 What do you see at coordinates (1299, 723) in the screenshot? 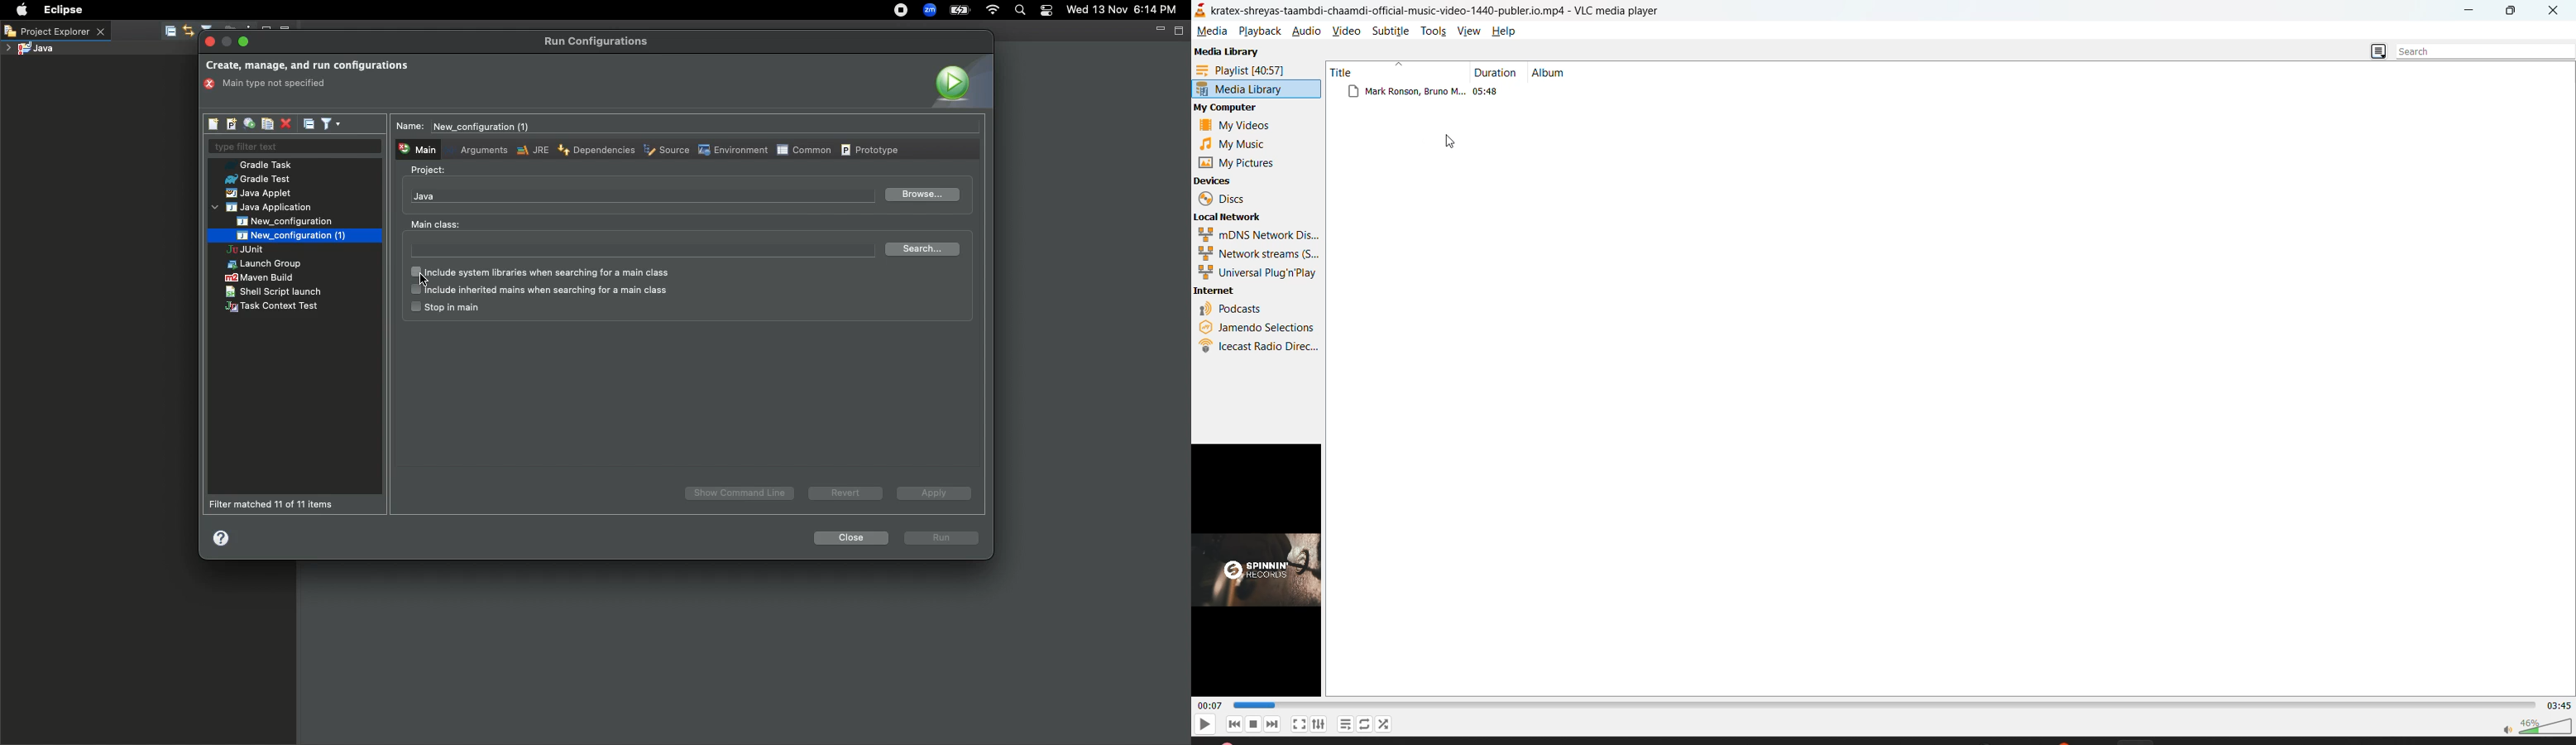
I see `fullscreen` at bounding box center [1299, 723].